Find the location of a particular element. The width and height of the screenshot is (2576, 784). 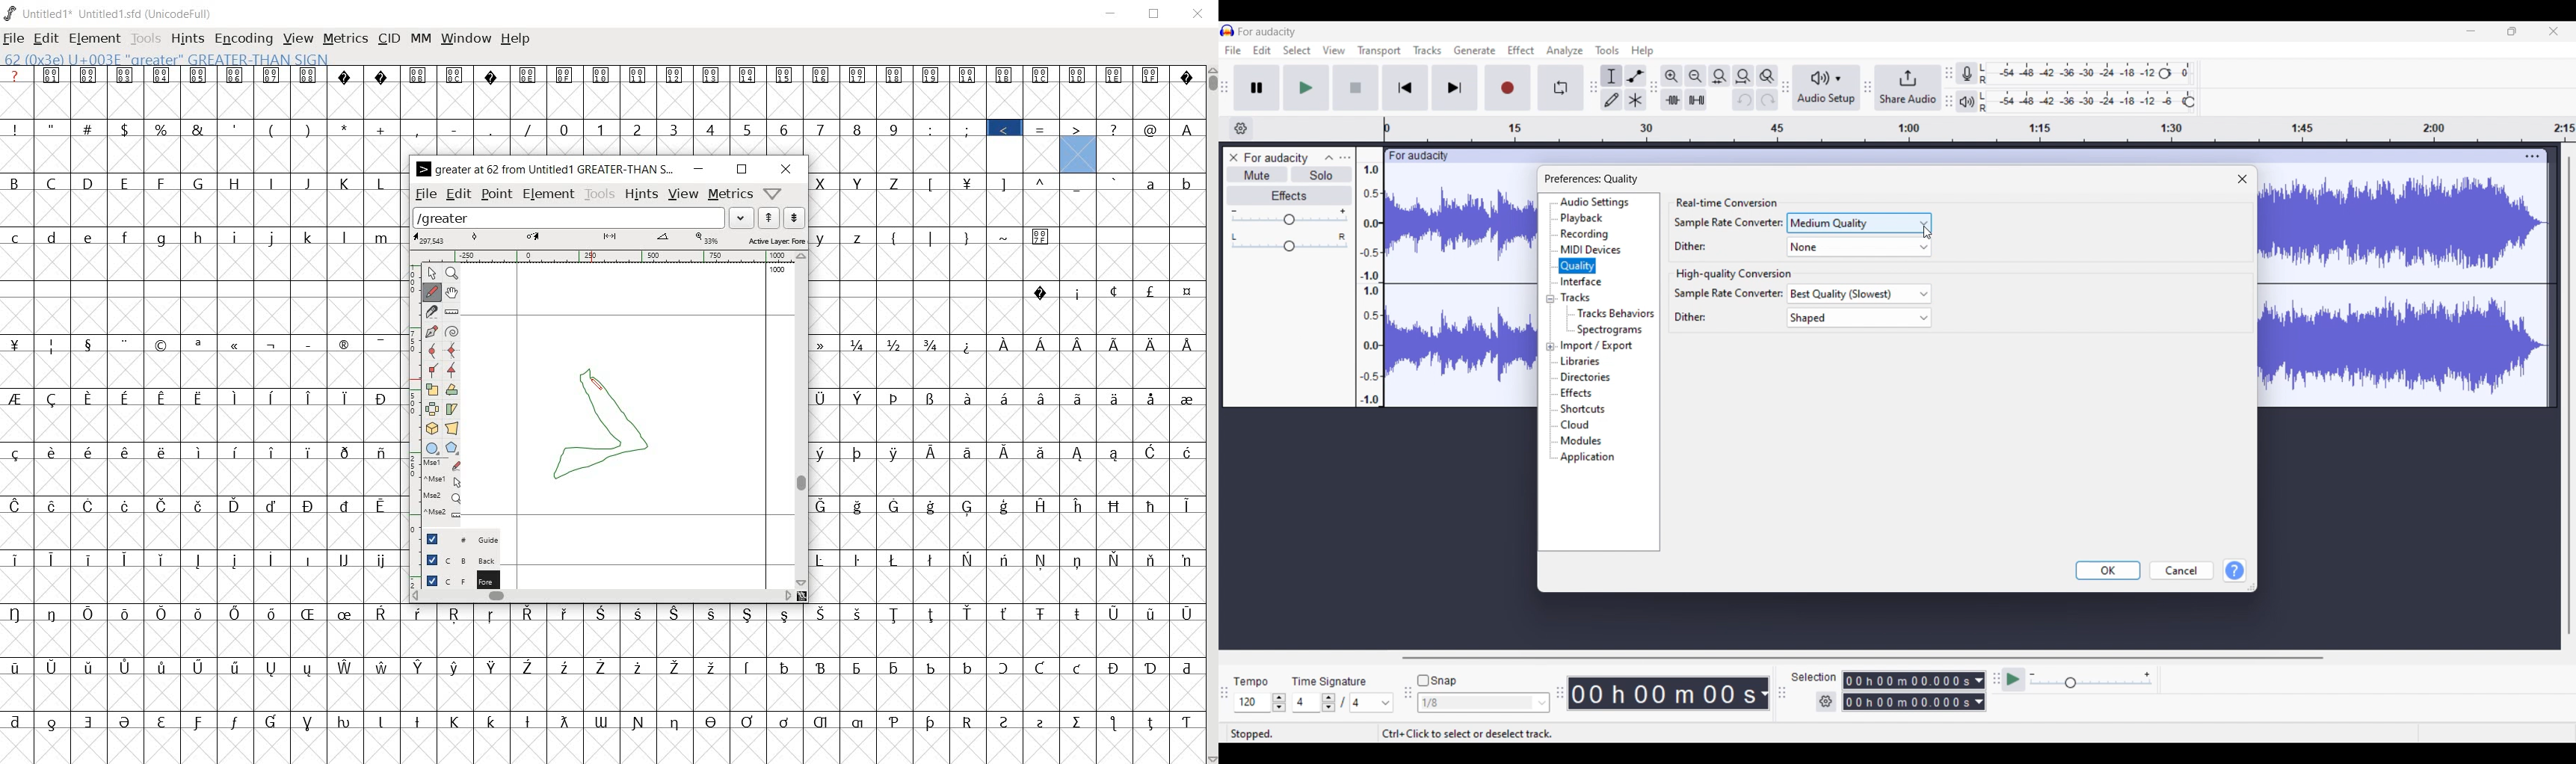

Libraries is located at coordinates (1581, 361).